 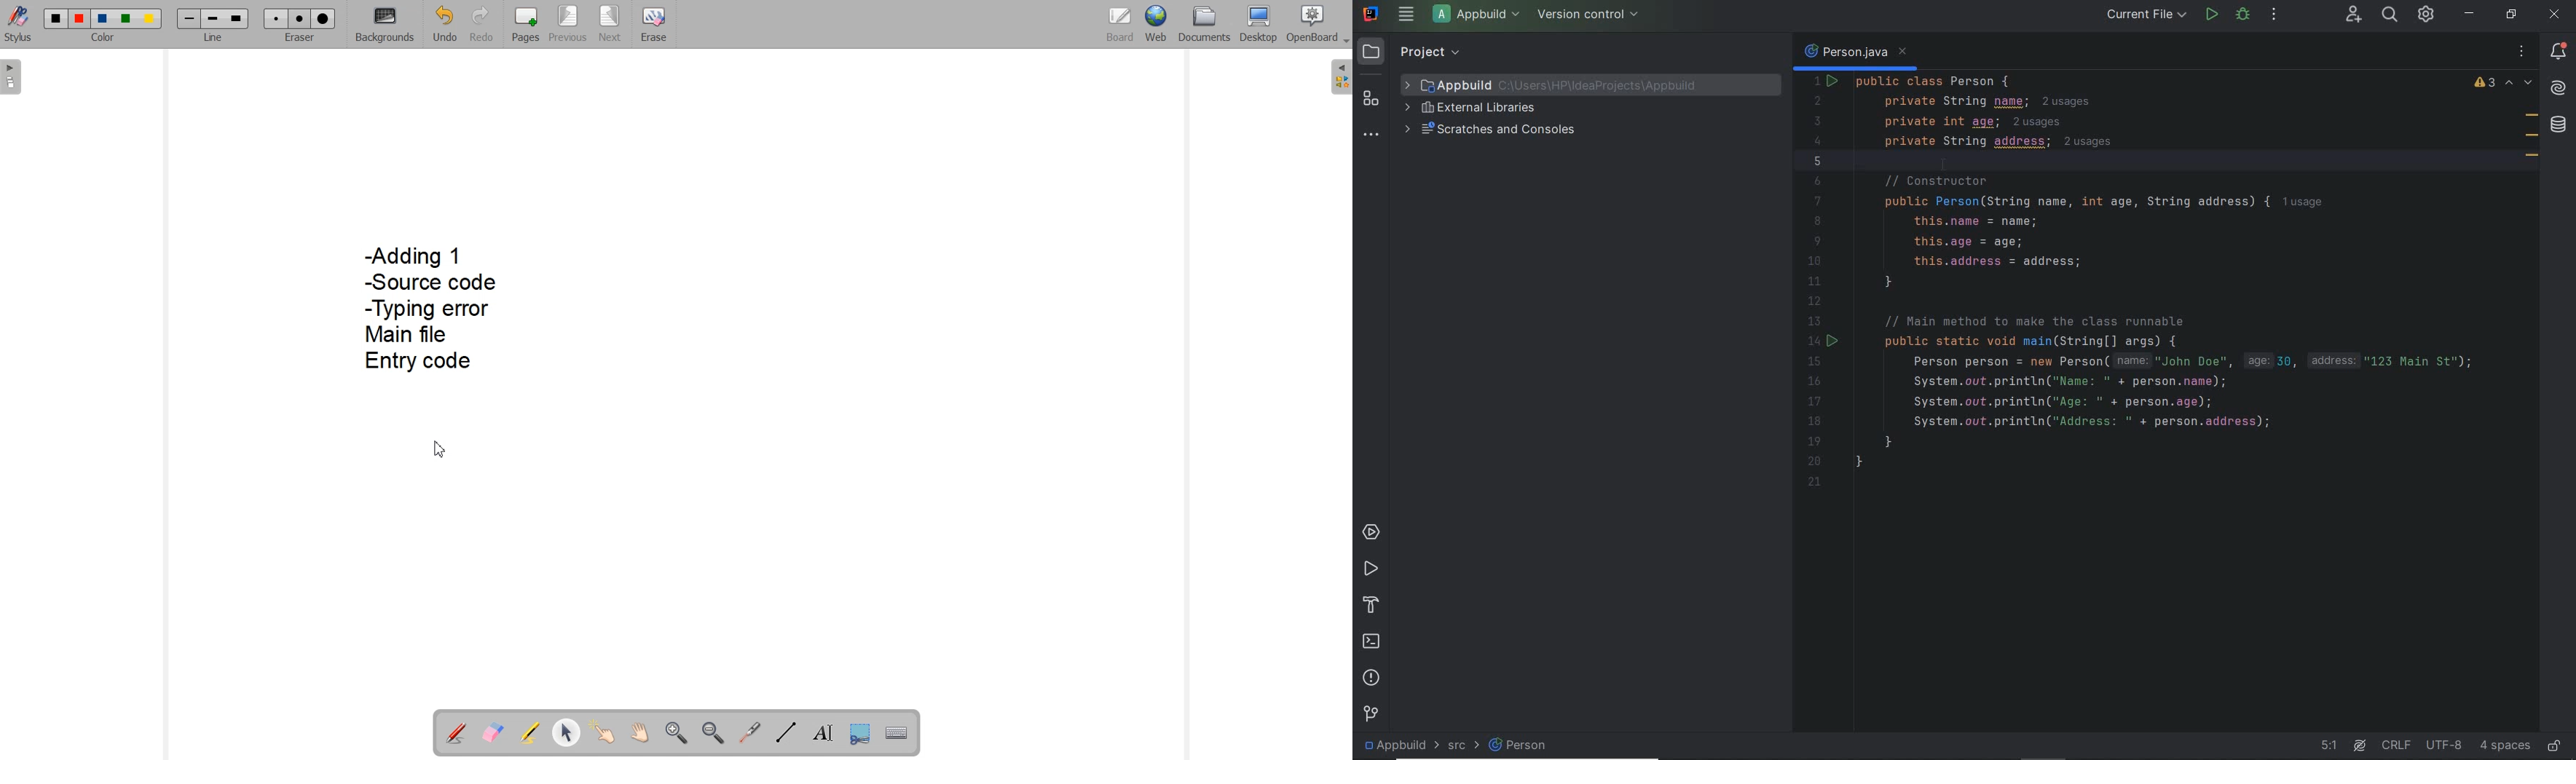 What do you see at coordinates (1493, 129) in the screenshot?
I see `scratches and consoles` at bounding box center [1493, 129].